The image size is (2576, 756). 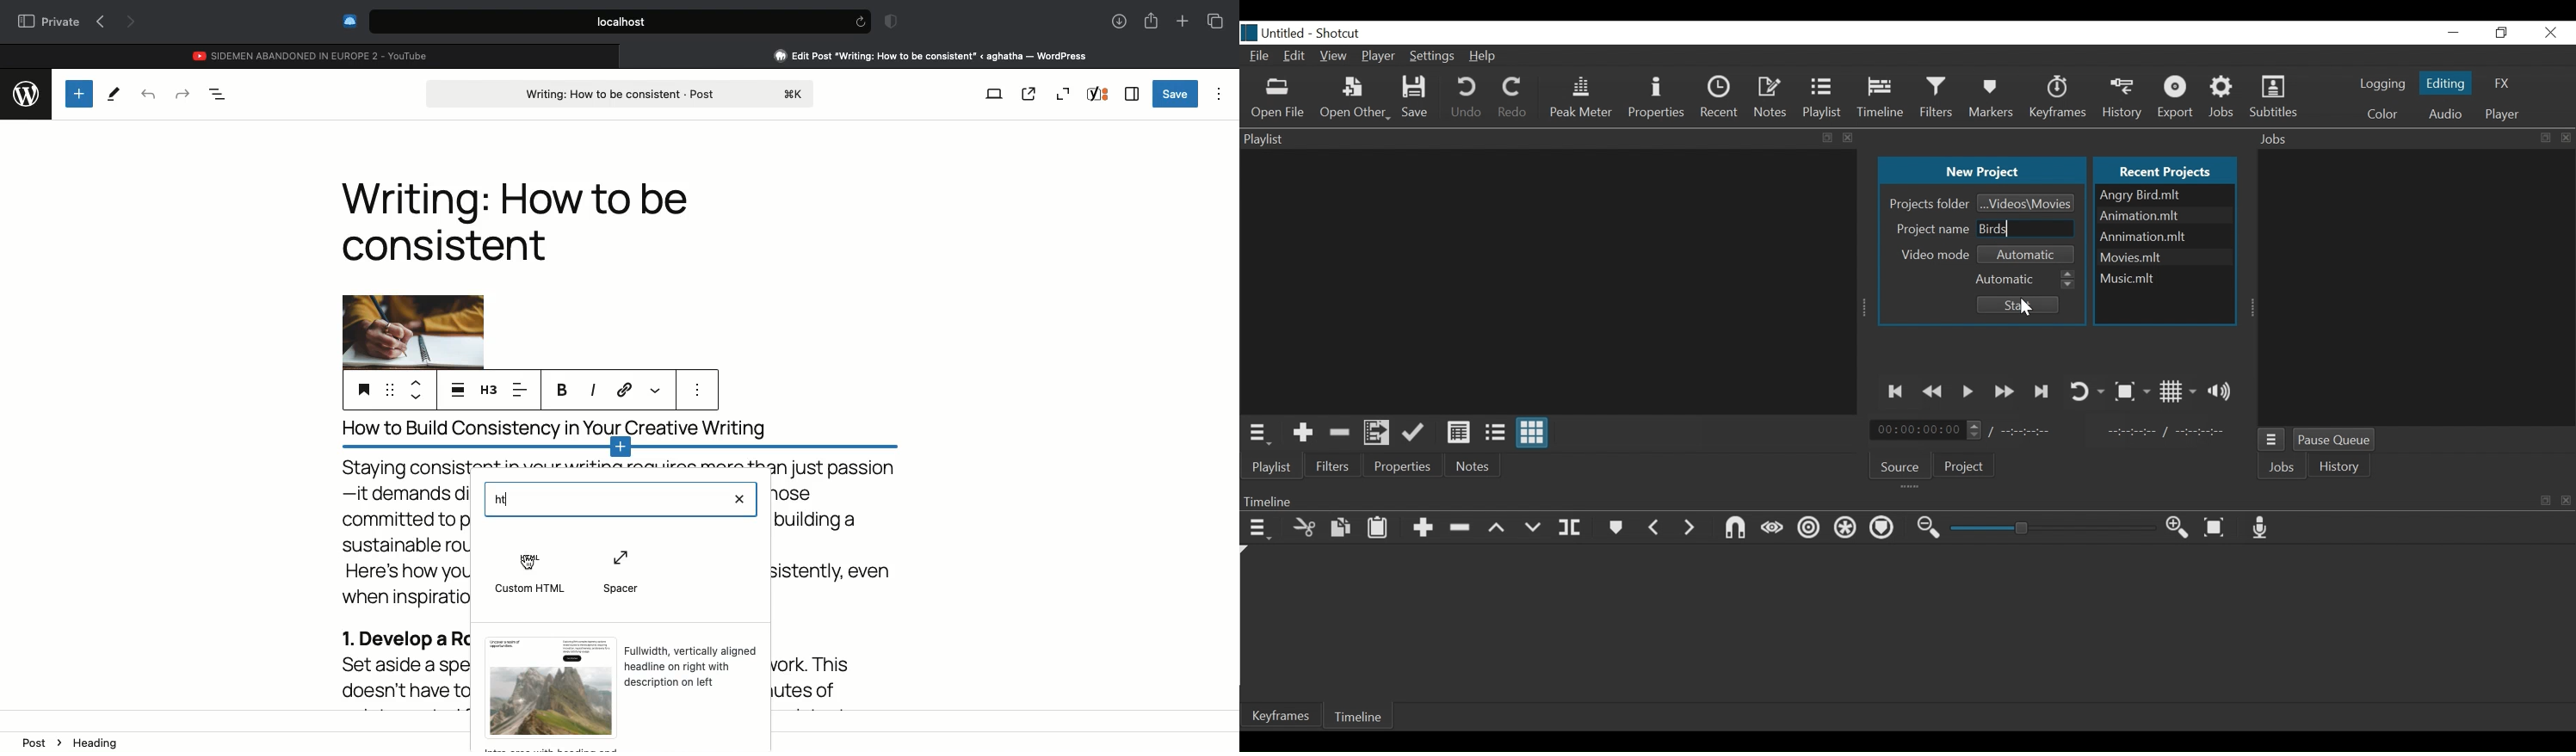 What do you see at coordinates (506, 502) in the screenshot?
I see `HT` at bounding box center [506, 502].